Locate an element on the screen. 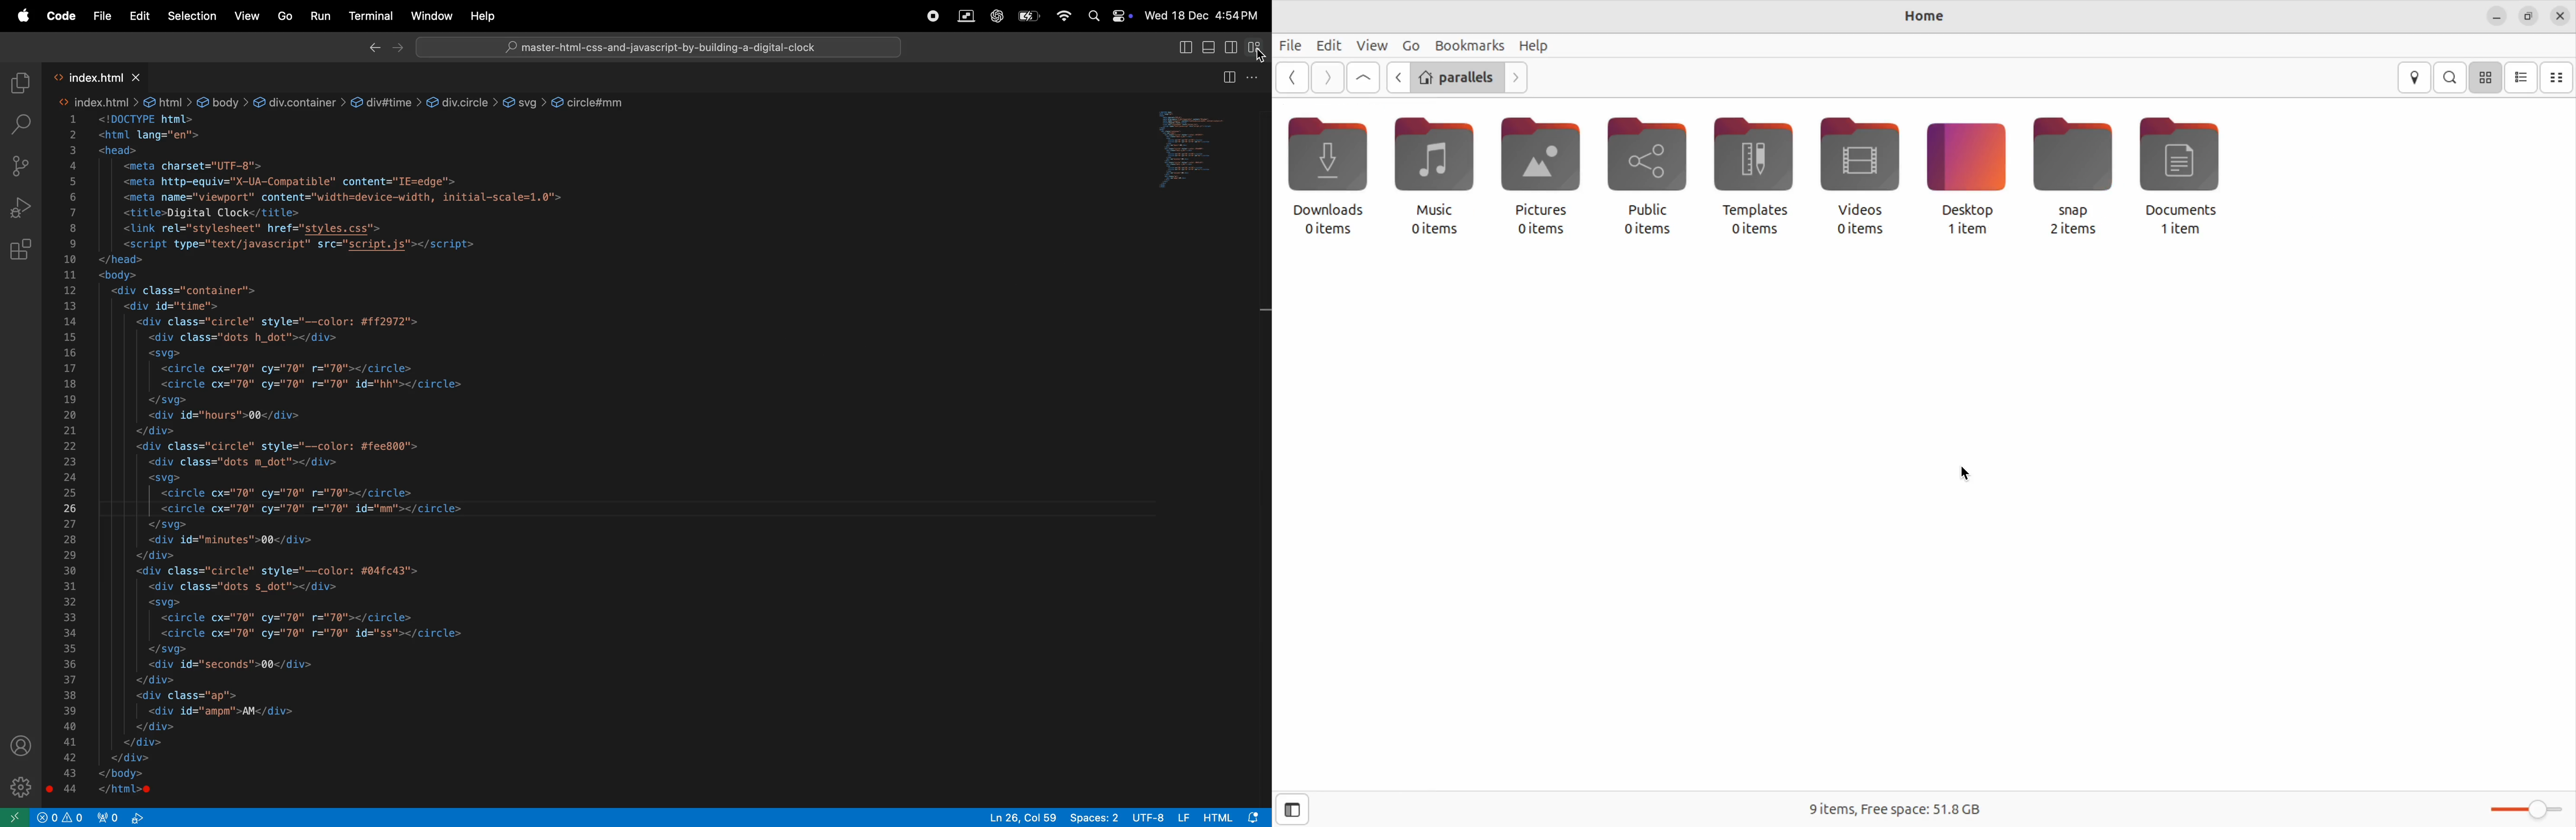 The height and width of the screenshot is (840, 2576). open remote window is located at coordinates (17, 819).